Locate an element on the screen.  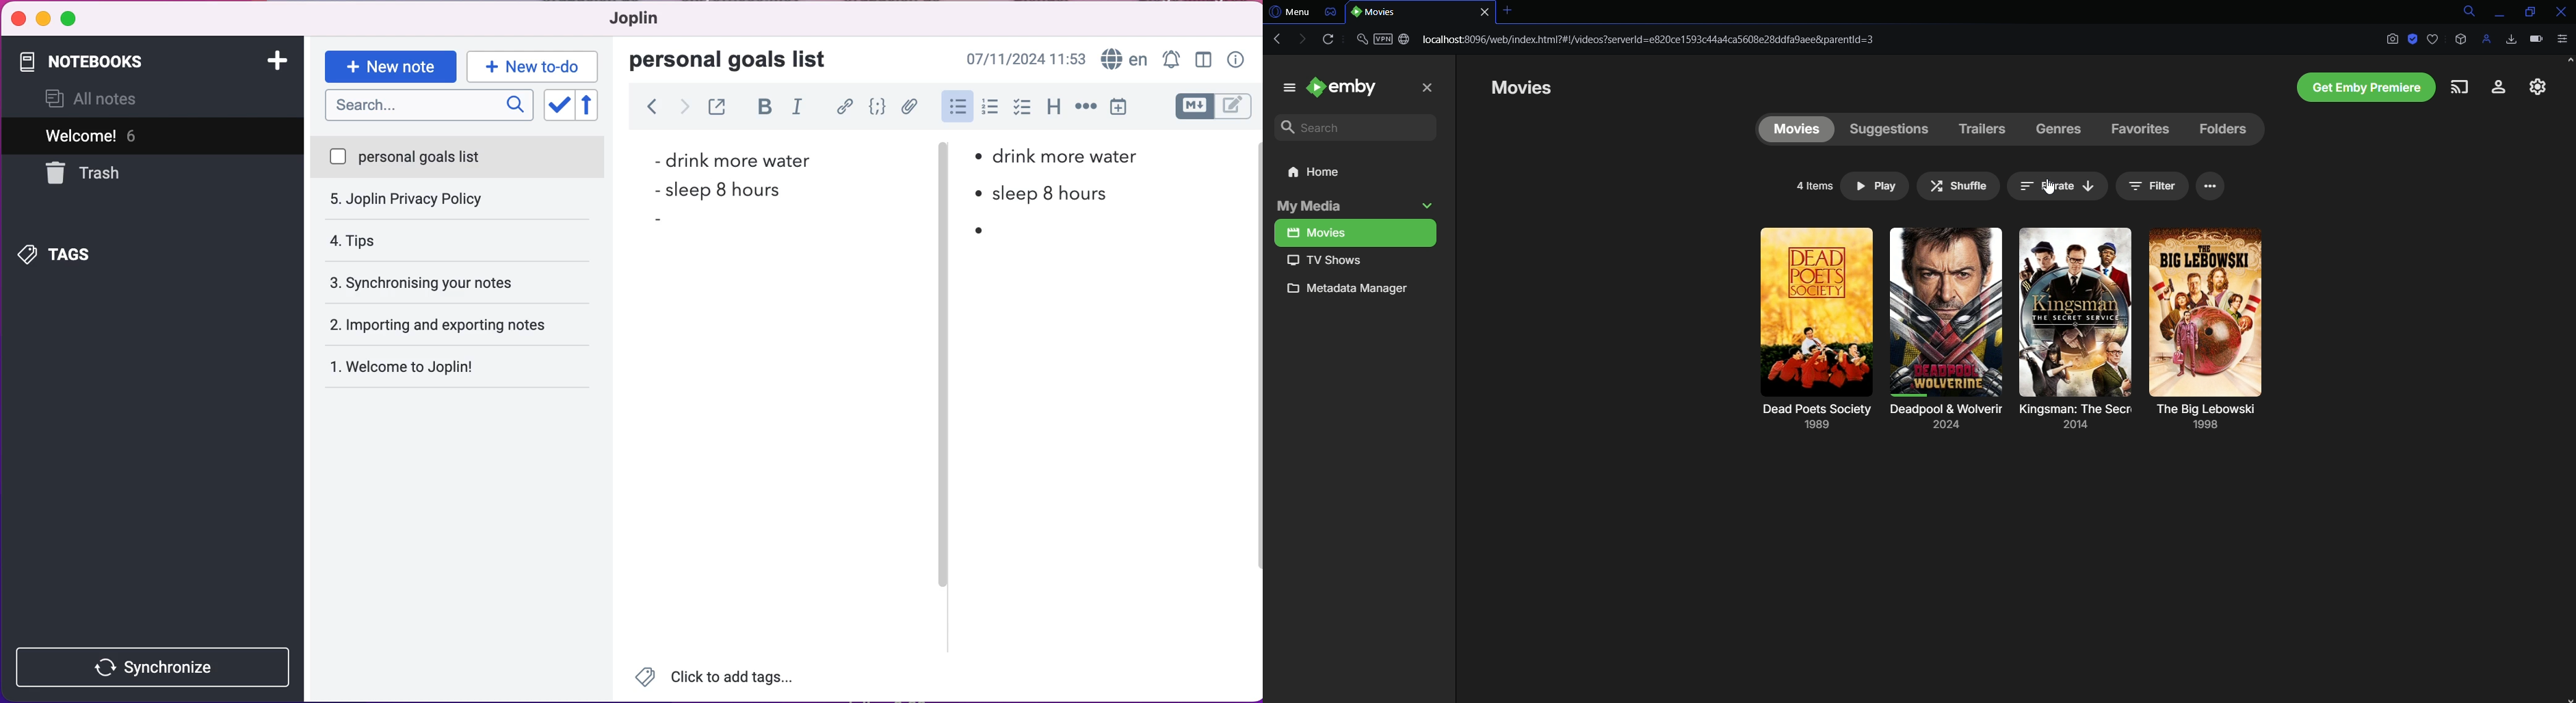
Cast is located at coordinates (2458, 87).